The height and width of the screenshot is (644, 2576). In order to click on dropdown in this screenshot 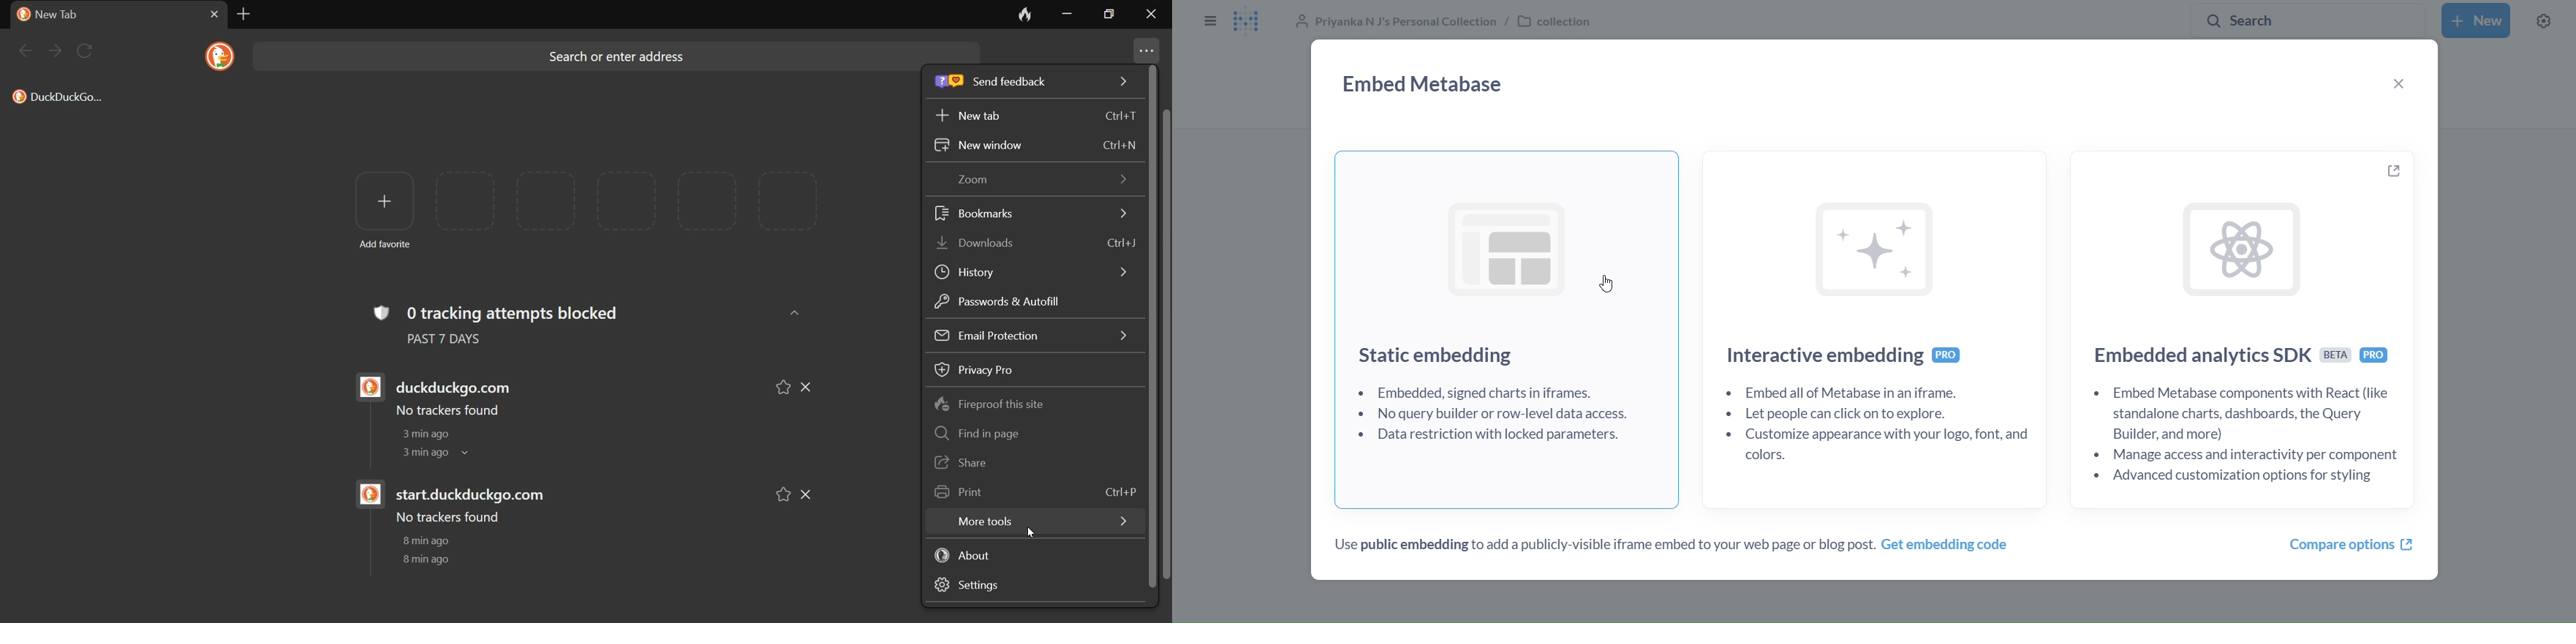, I will do `click(472, 455)`.